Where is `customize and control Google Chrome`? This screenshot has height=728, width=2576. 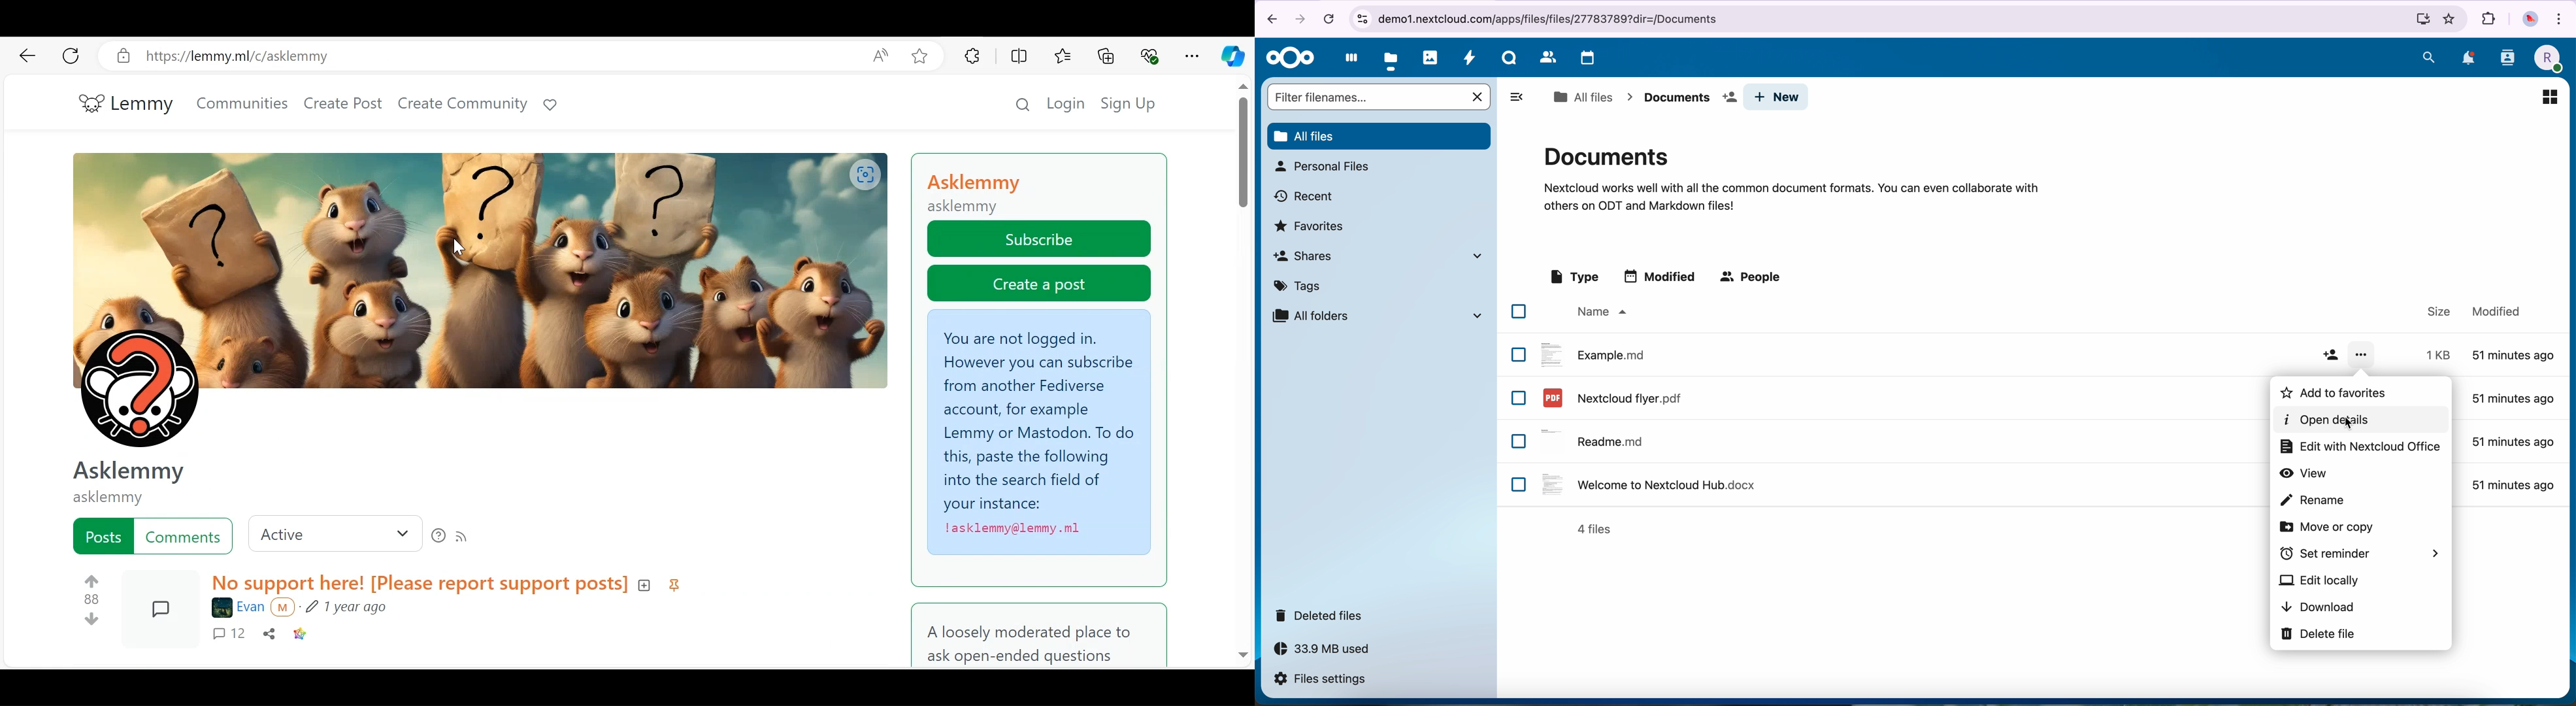 customize and control Google Chrome is located at coordinates (2562, 18).